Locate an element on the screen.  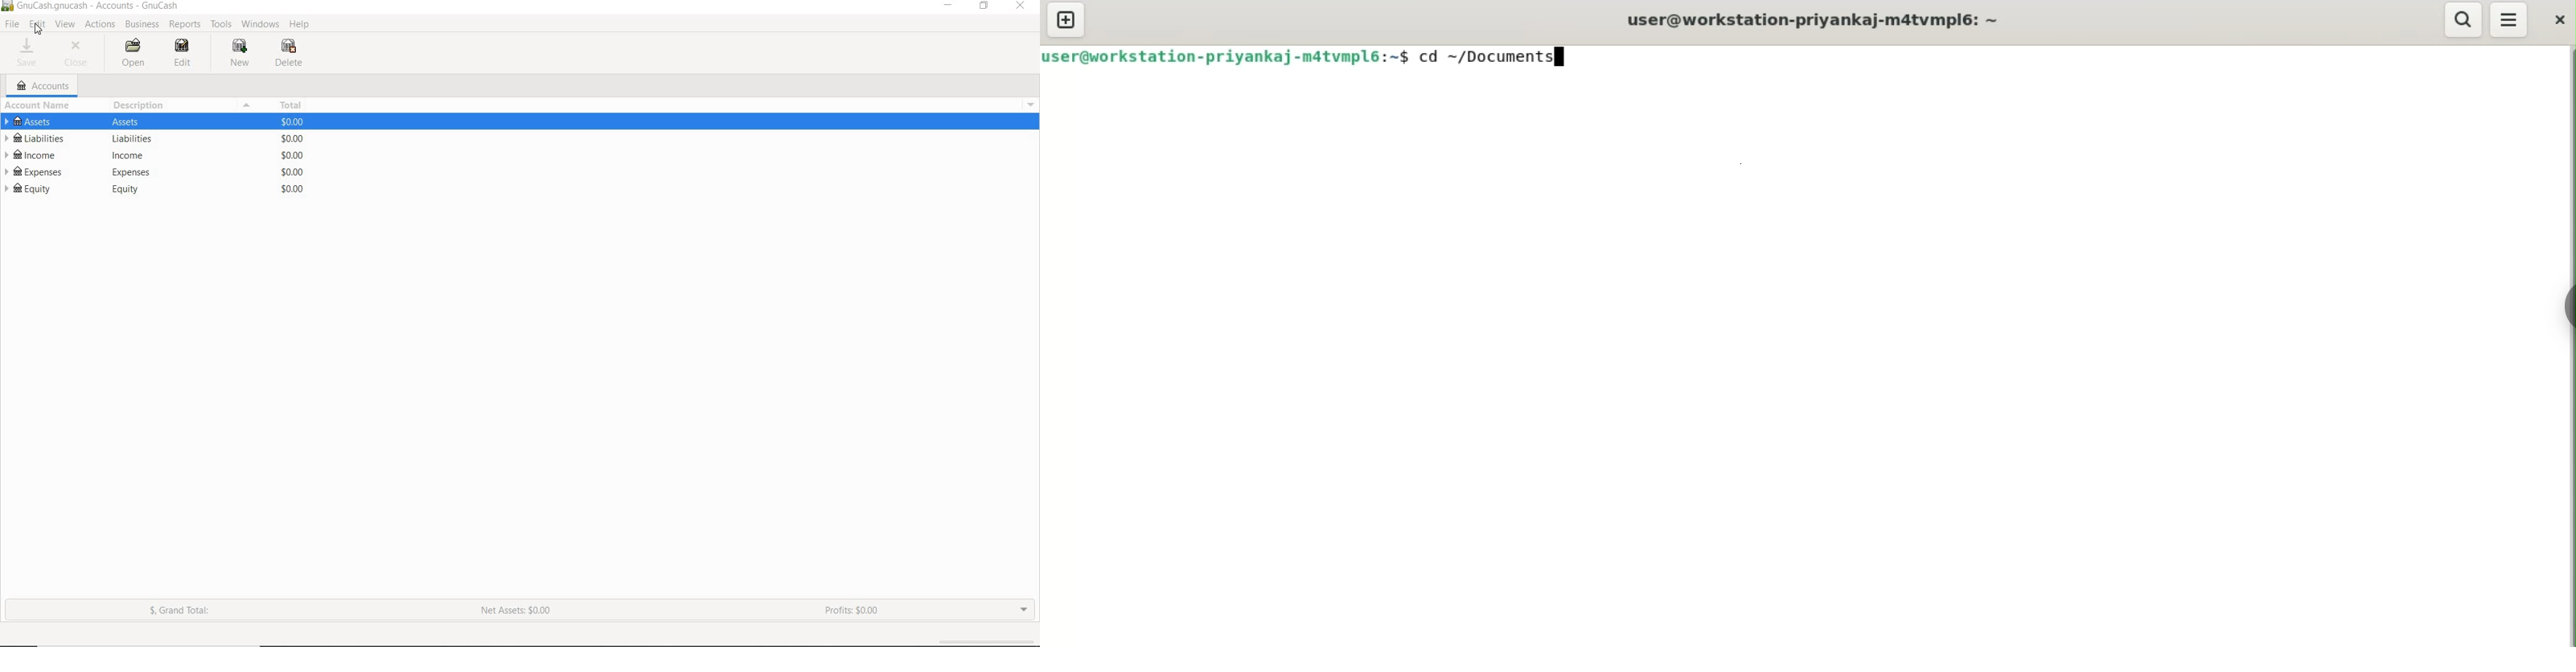
cursor is located at coordinates (1563, 59).